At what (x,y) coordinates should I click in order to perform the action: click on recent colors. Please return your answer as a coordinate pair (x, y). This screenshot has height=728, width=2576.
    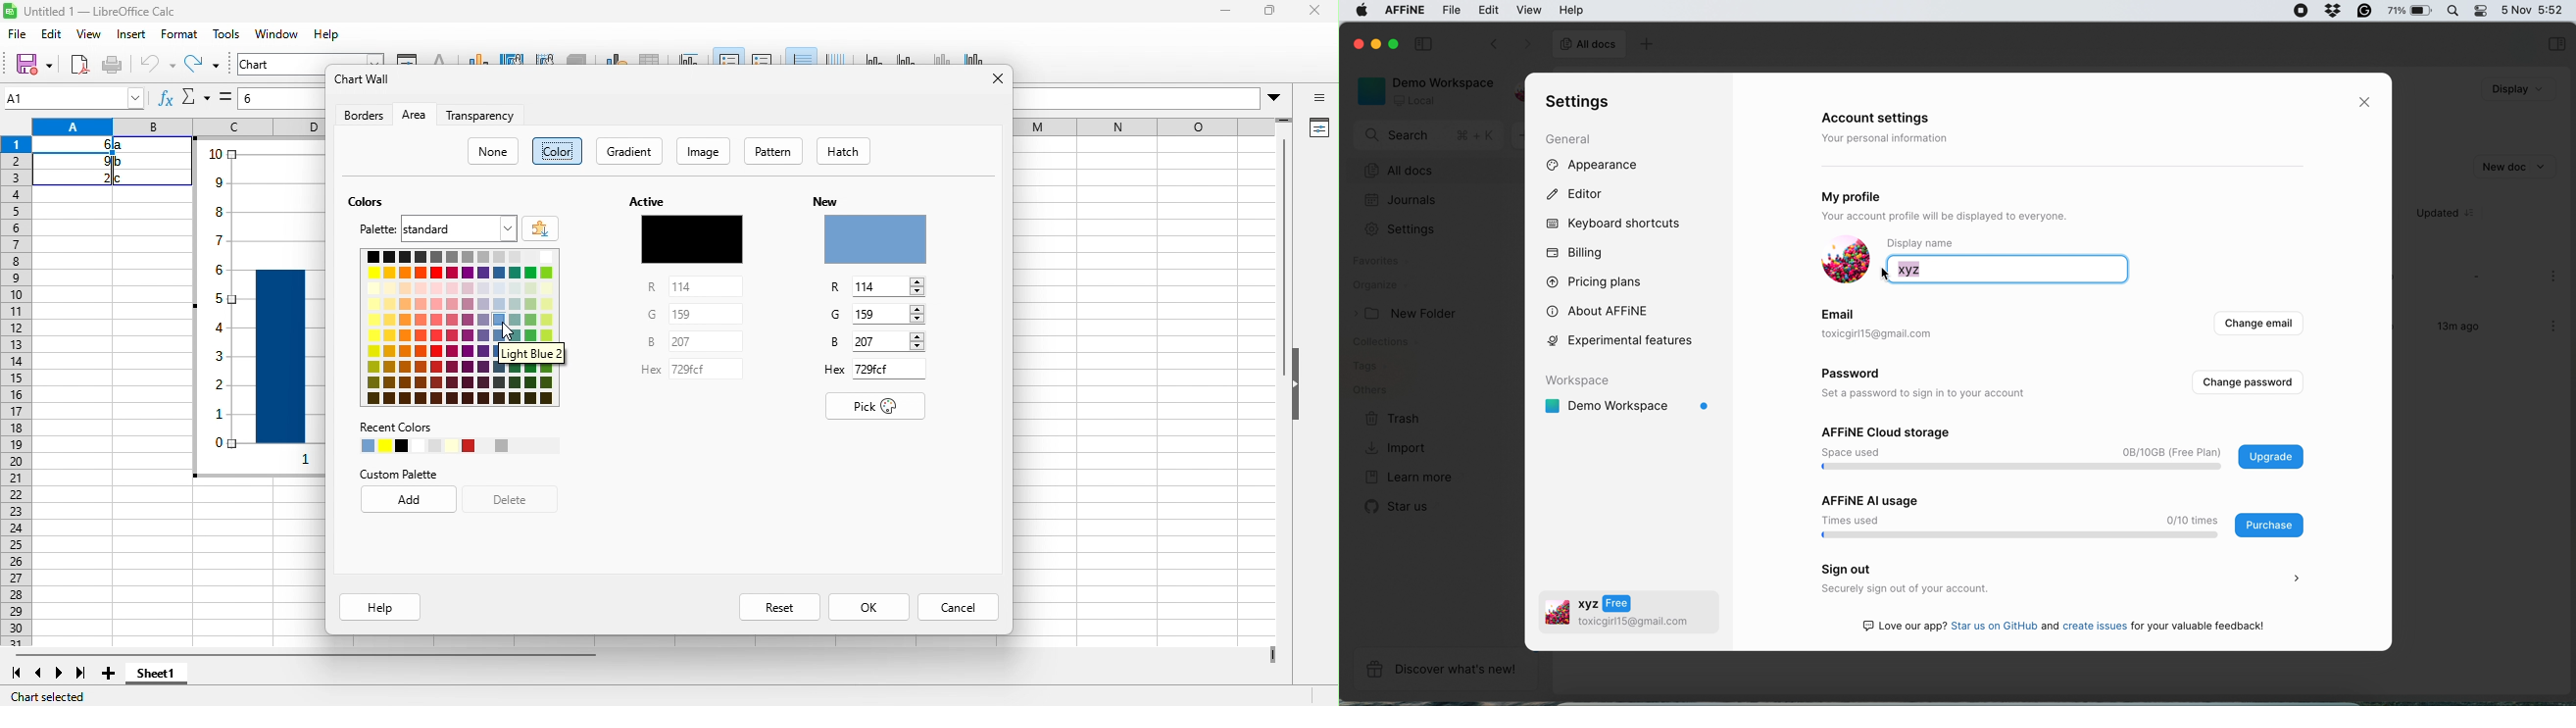
    Looking at the image, I should click on (399, 426).